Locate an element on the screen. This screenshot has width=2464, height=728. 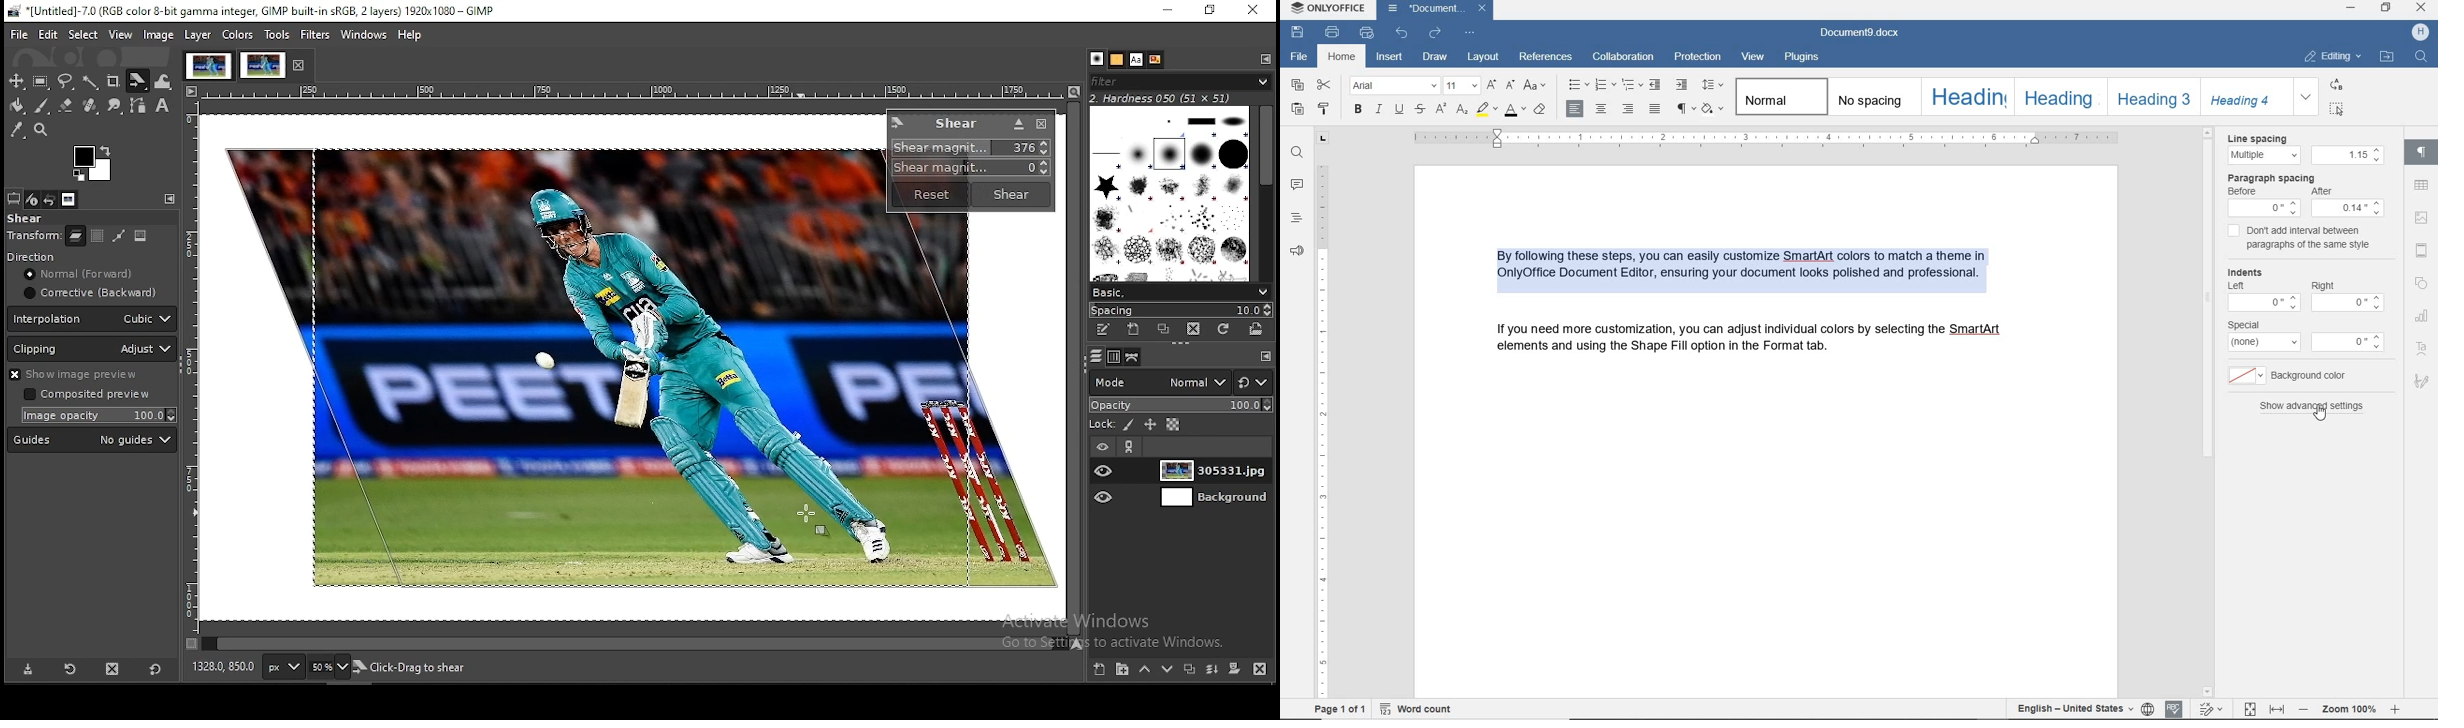
before is located at coordinates (2245, 191).